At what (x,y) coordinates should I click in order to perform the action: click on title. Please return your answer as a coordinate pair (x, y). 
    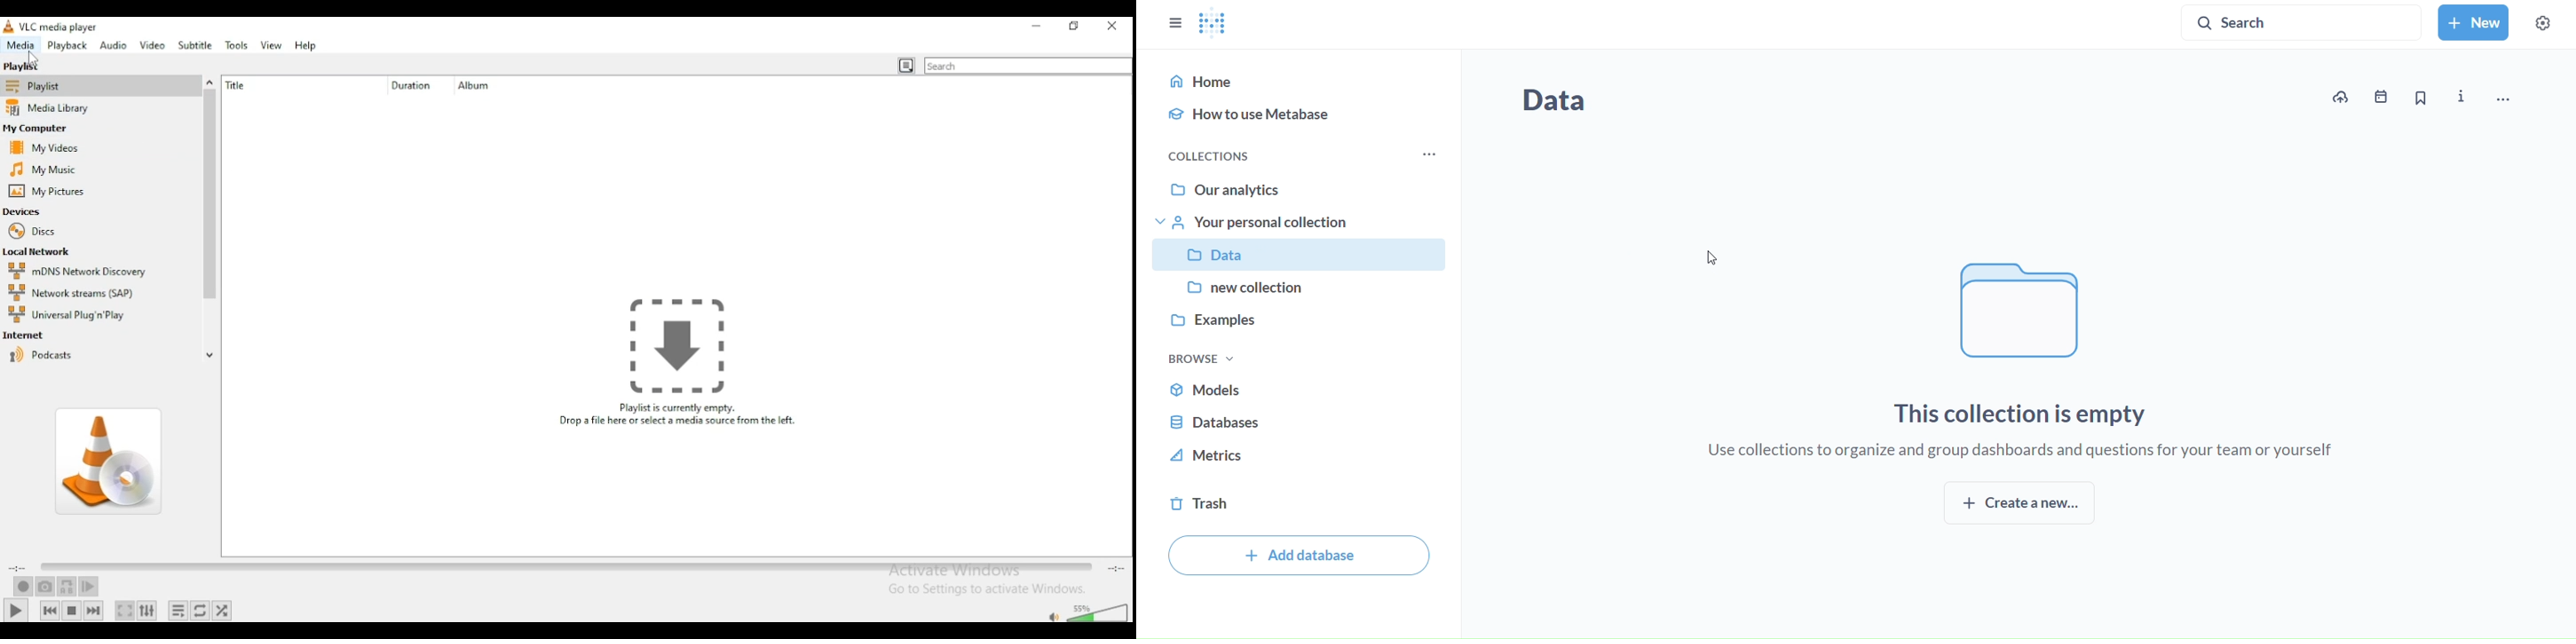
    Looking at the image, I should click on (288, 83).